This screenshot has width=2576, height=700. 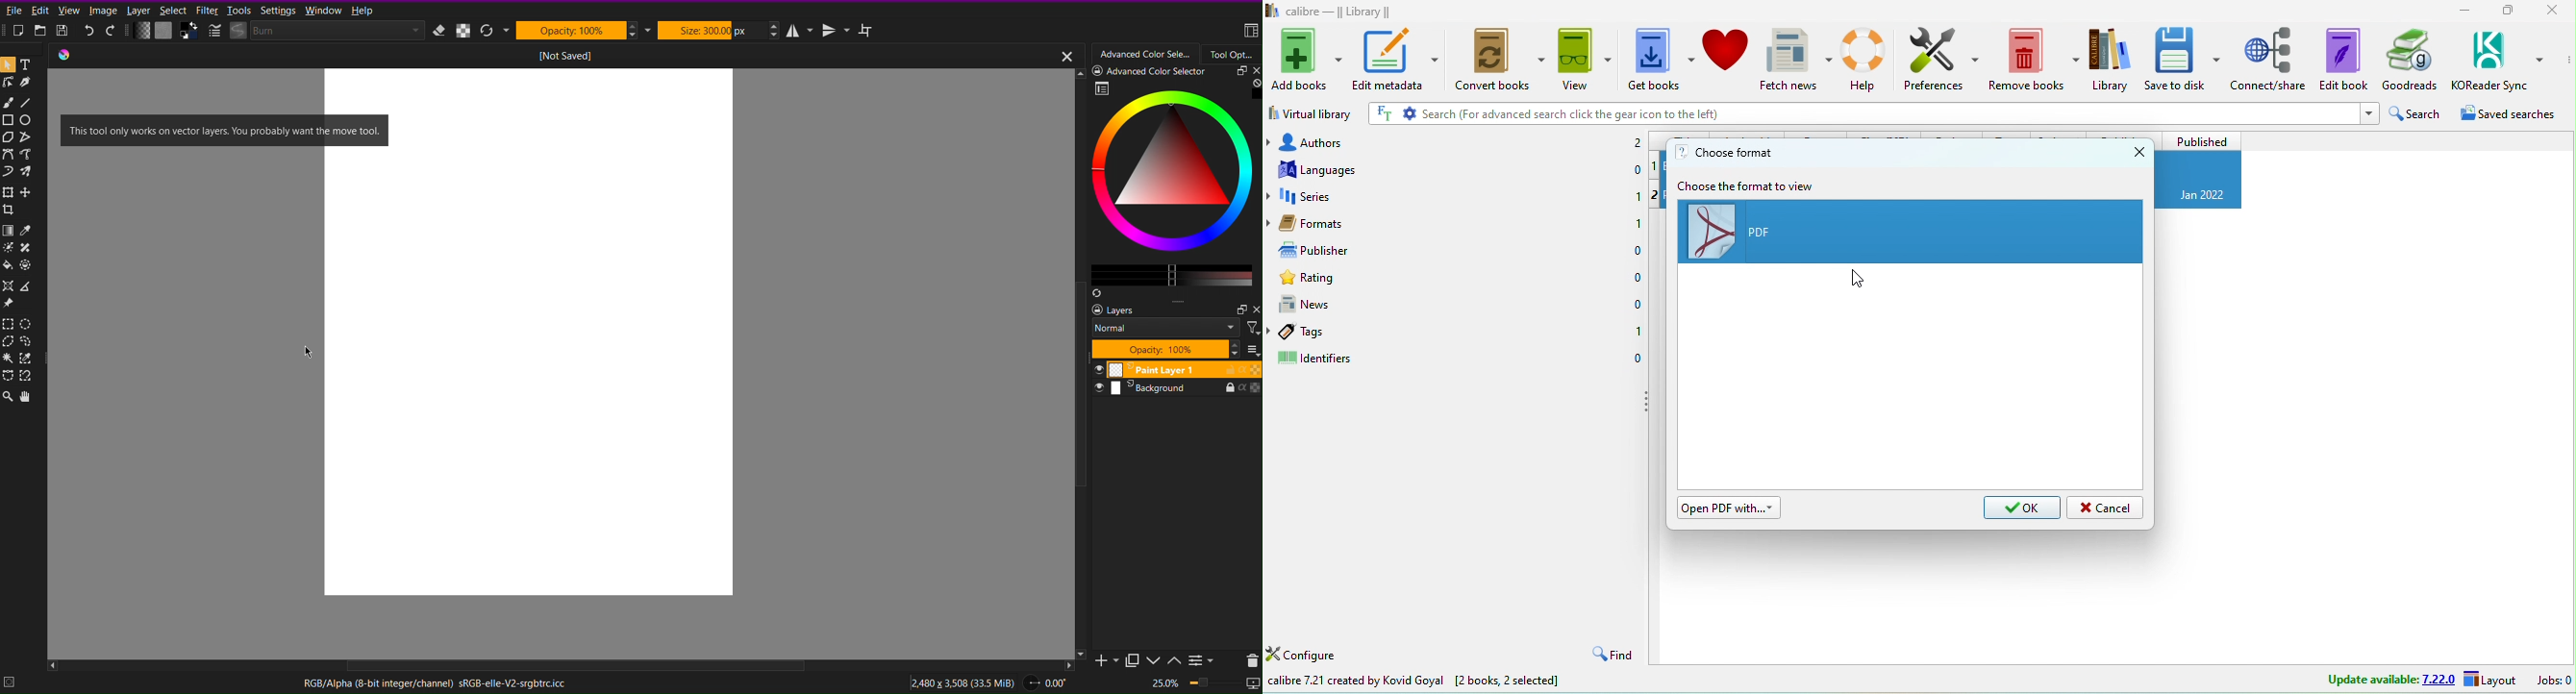 What do you see at coordinates (802, 30) in the screenshot?
I see `Horizontal Mirror` at bounding box center [802, 30].